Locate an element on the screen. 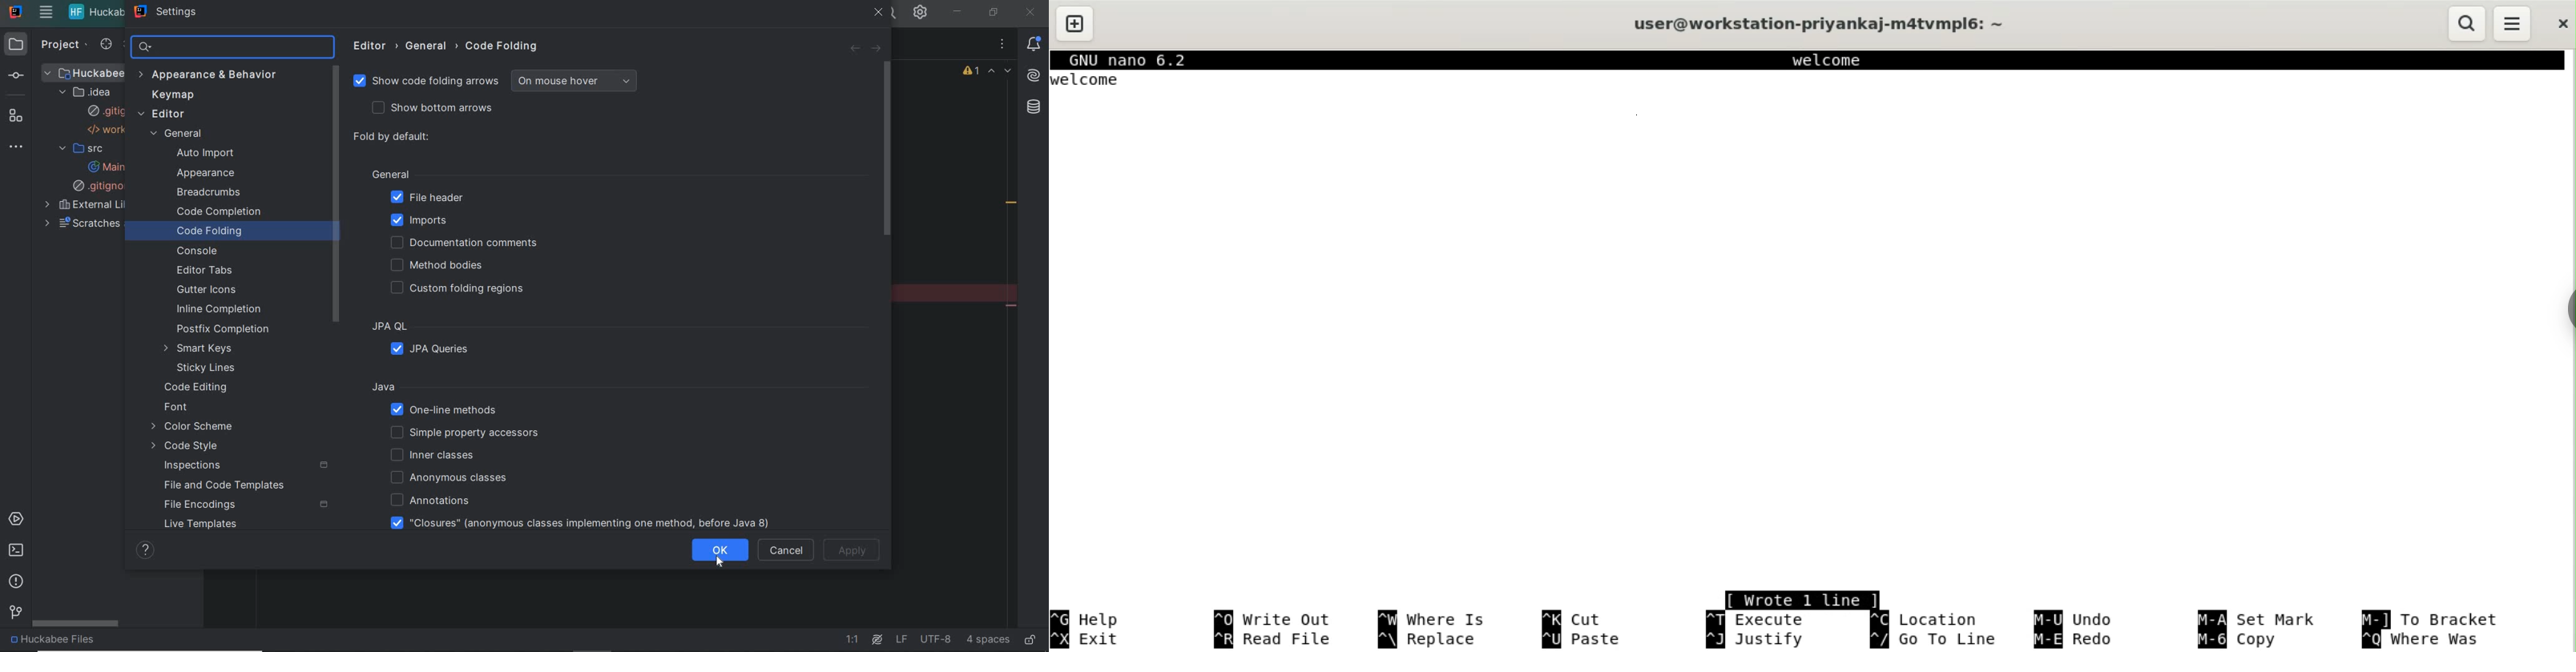 The width and height of the screenshot is (2576, 672). exit is located at coordinates (1092, 639).